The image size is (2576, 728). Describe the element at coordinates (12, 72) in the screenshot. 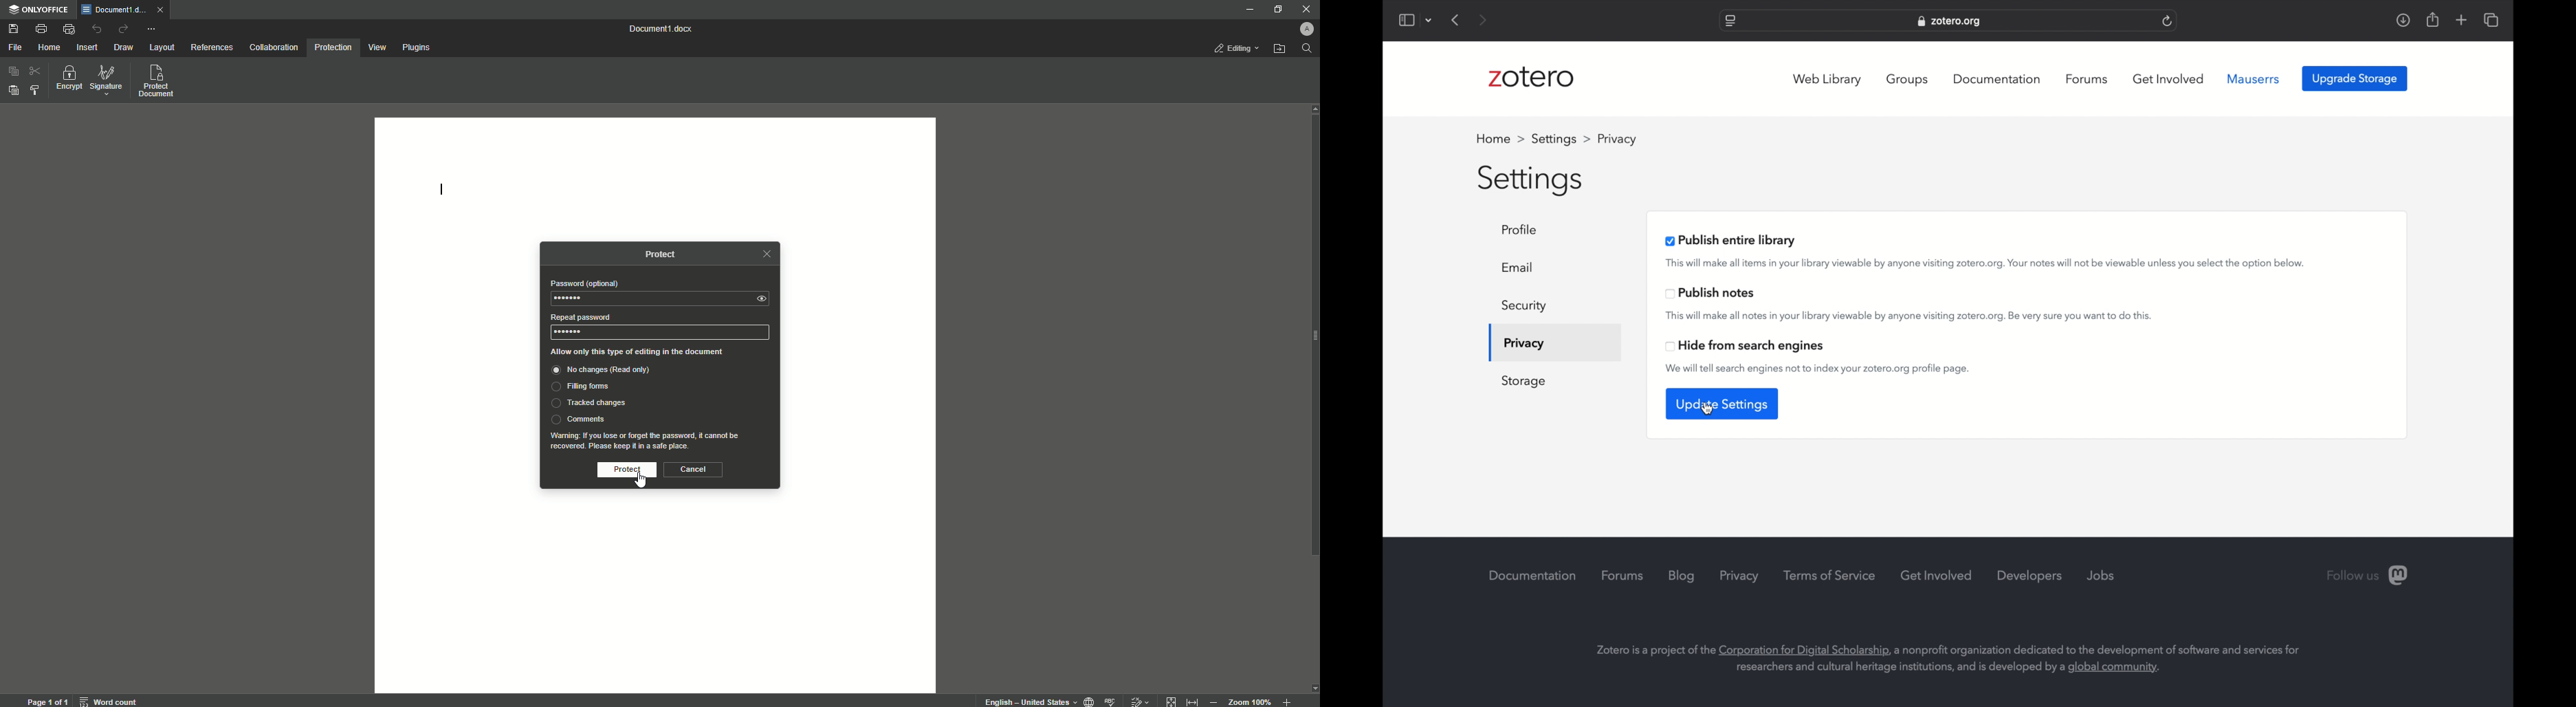

I see `Copy` at that location.